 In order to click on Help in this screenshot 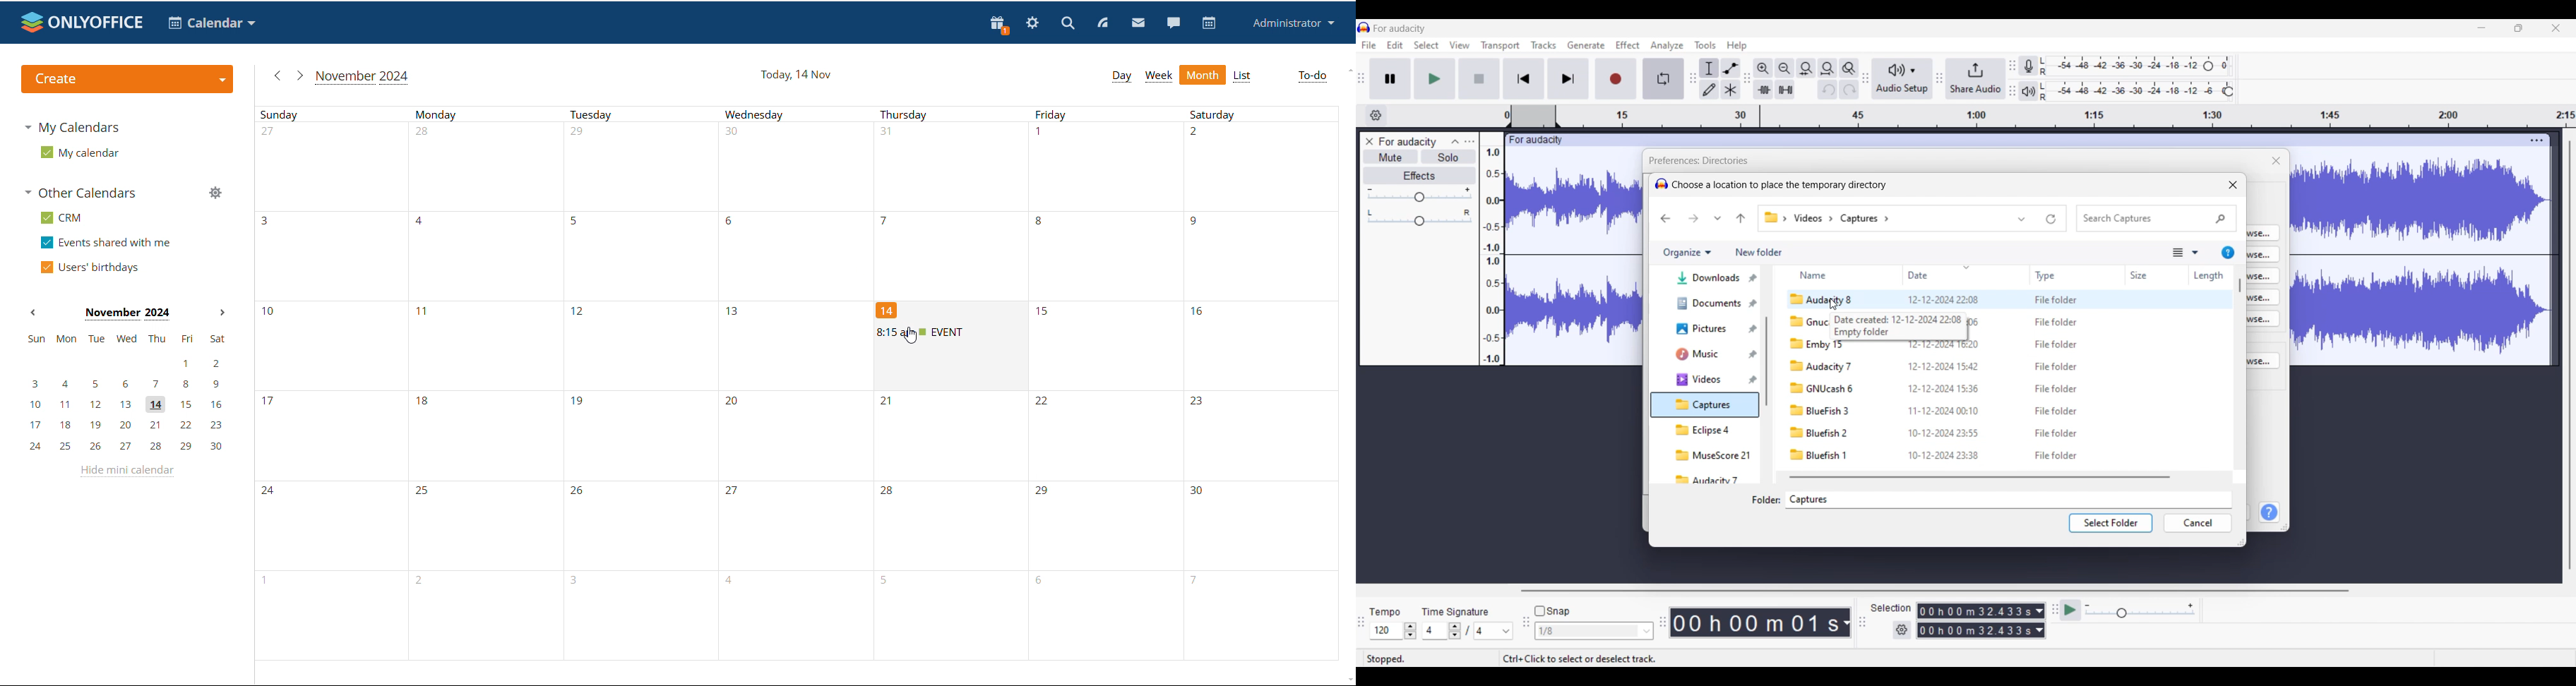, I will do `click(2270, 512)`.